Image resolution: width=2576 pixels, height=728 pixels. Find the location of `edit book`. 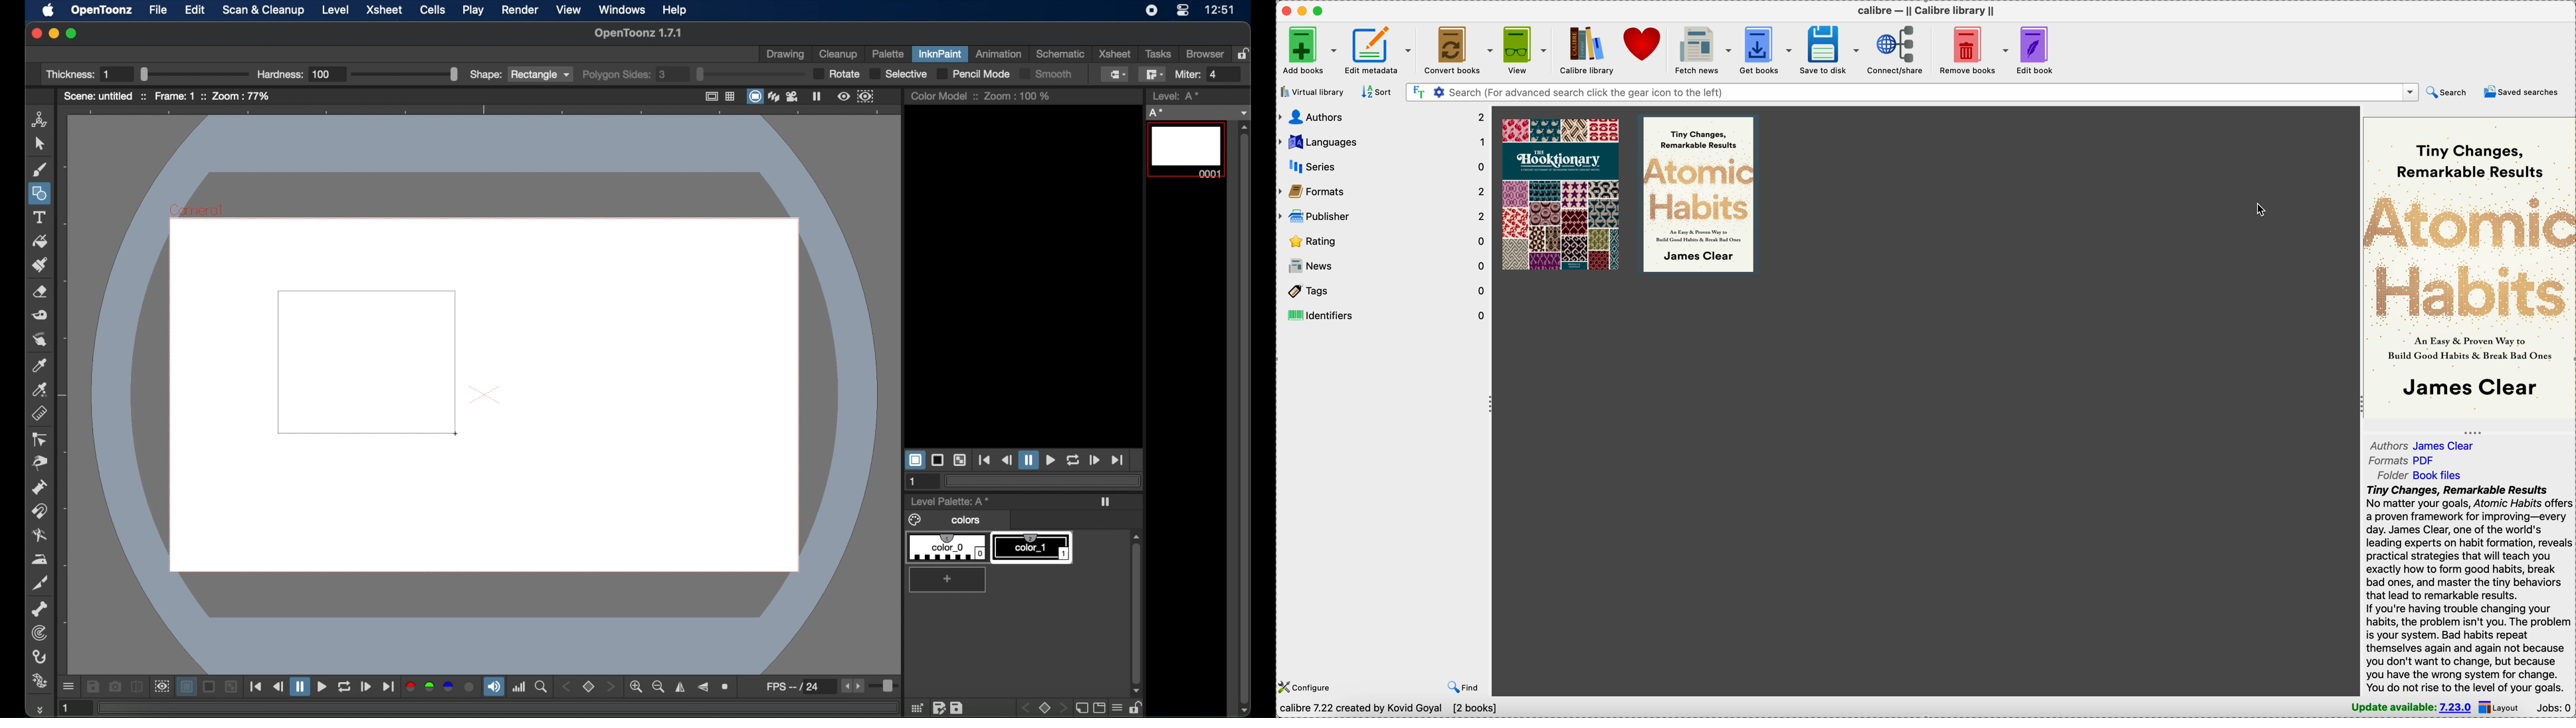

edit book is located at coordinates (2038, 49).